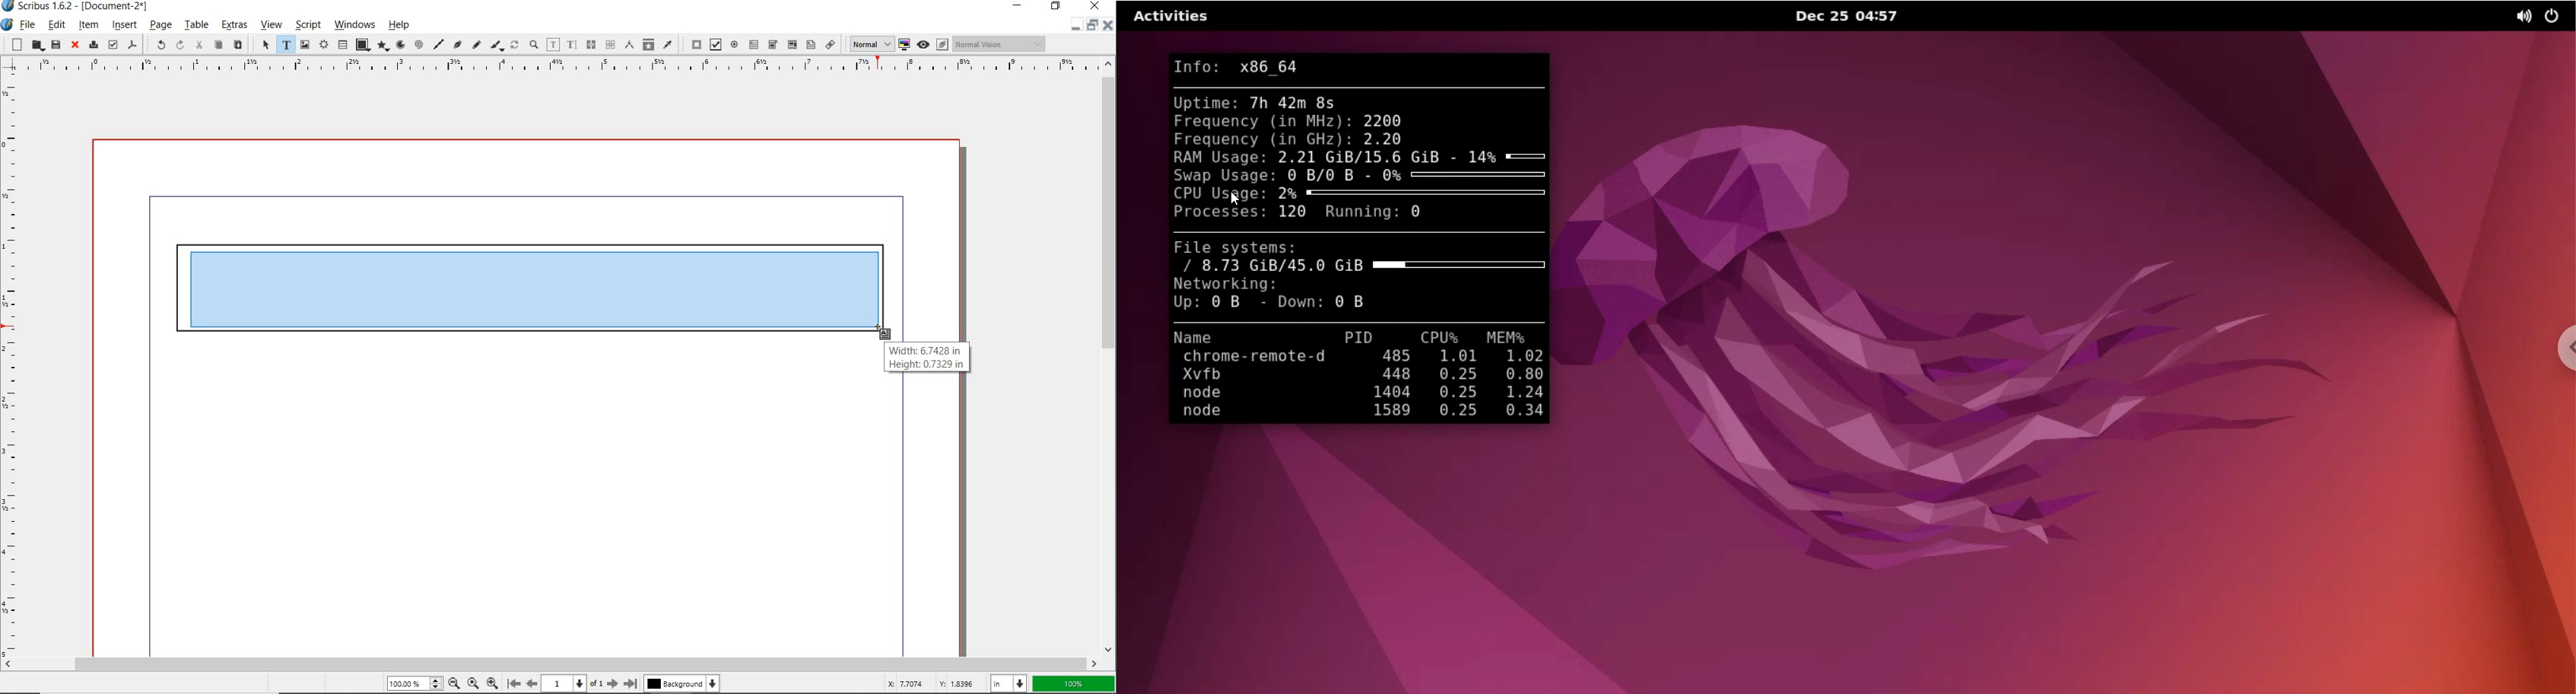 The width and height of the screenshot is (2576, 700). I want to click on preflight verifier, so click(112, 45).